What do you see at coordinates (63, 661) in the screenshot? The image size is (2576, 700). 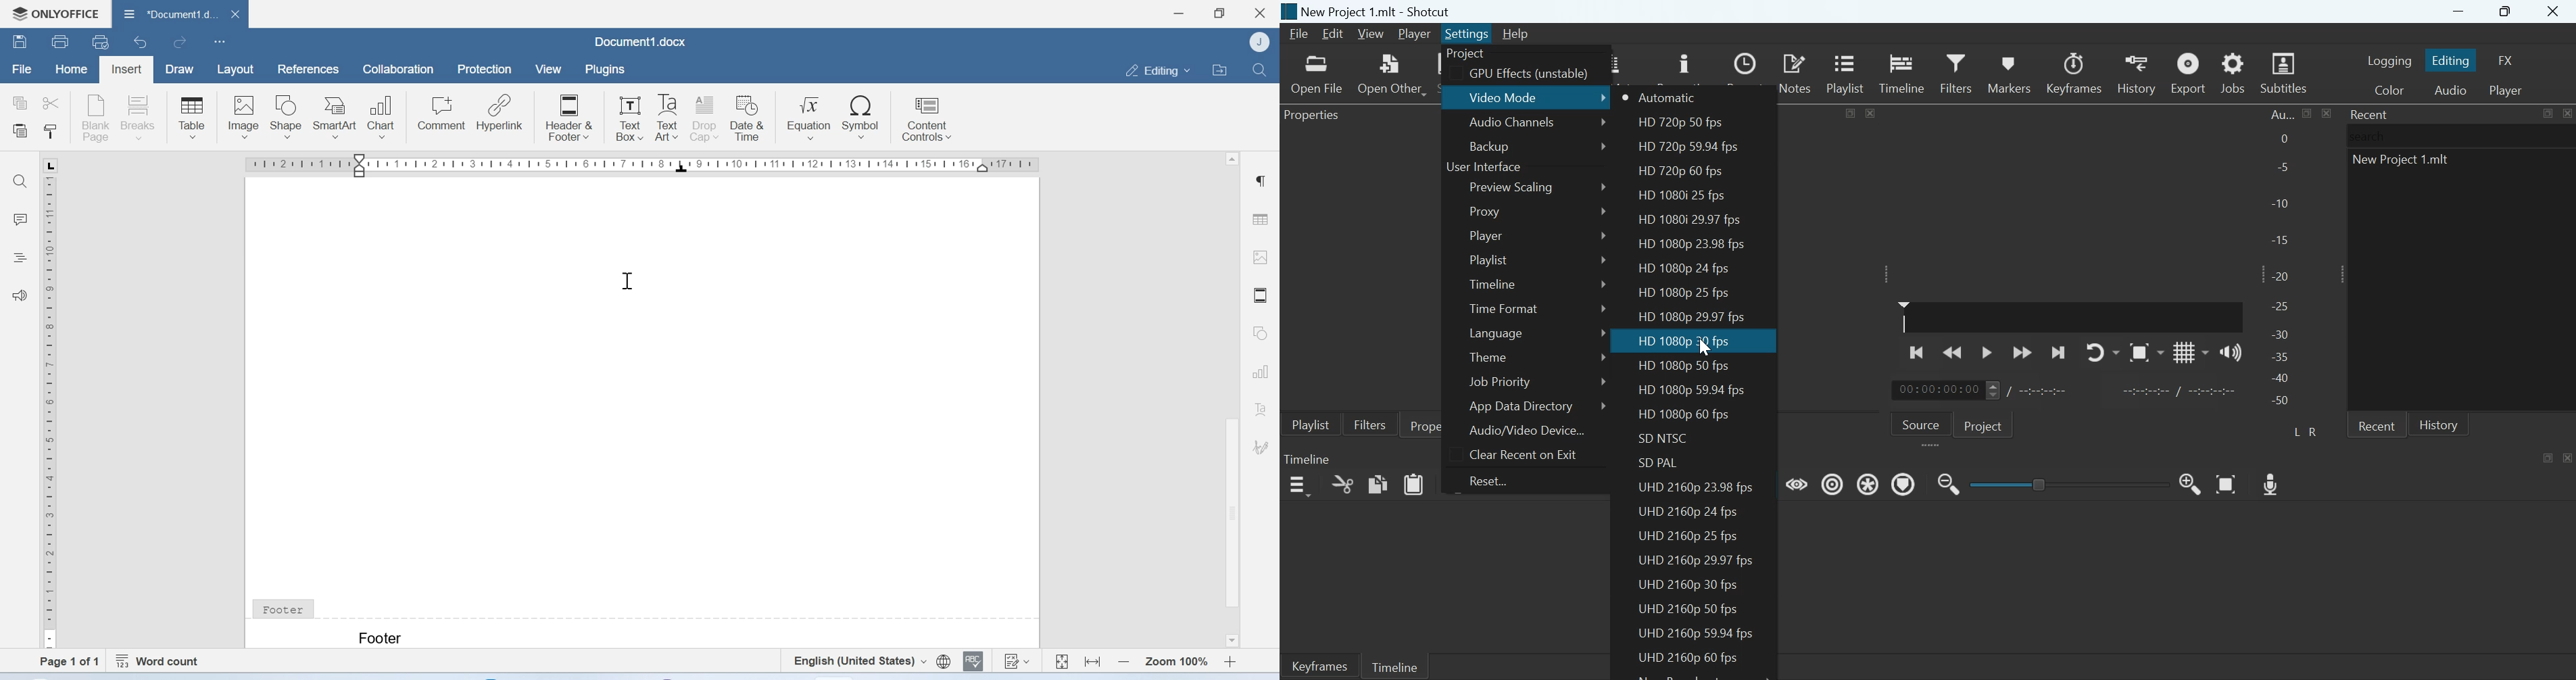 I see `Page 1 of 1` at bounding box center [63, 661].